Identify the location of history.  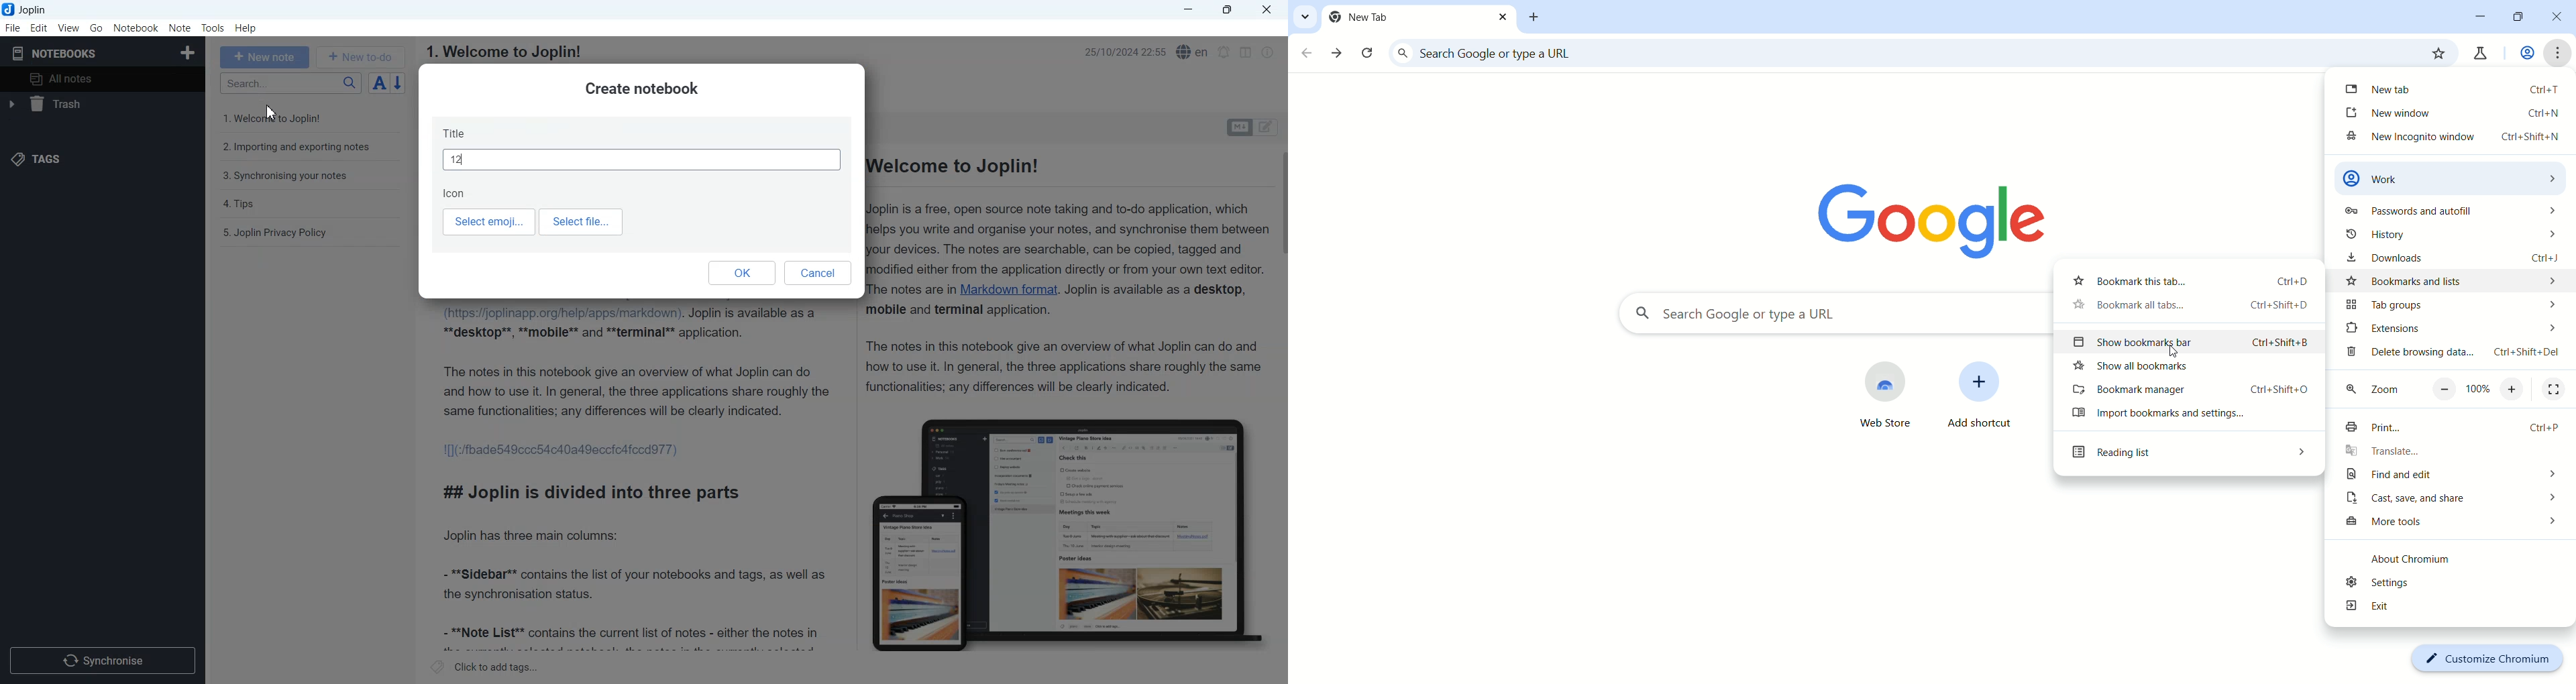
(2449, 237).